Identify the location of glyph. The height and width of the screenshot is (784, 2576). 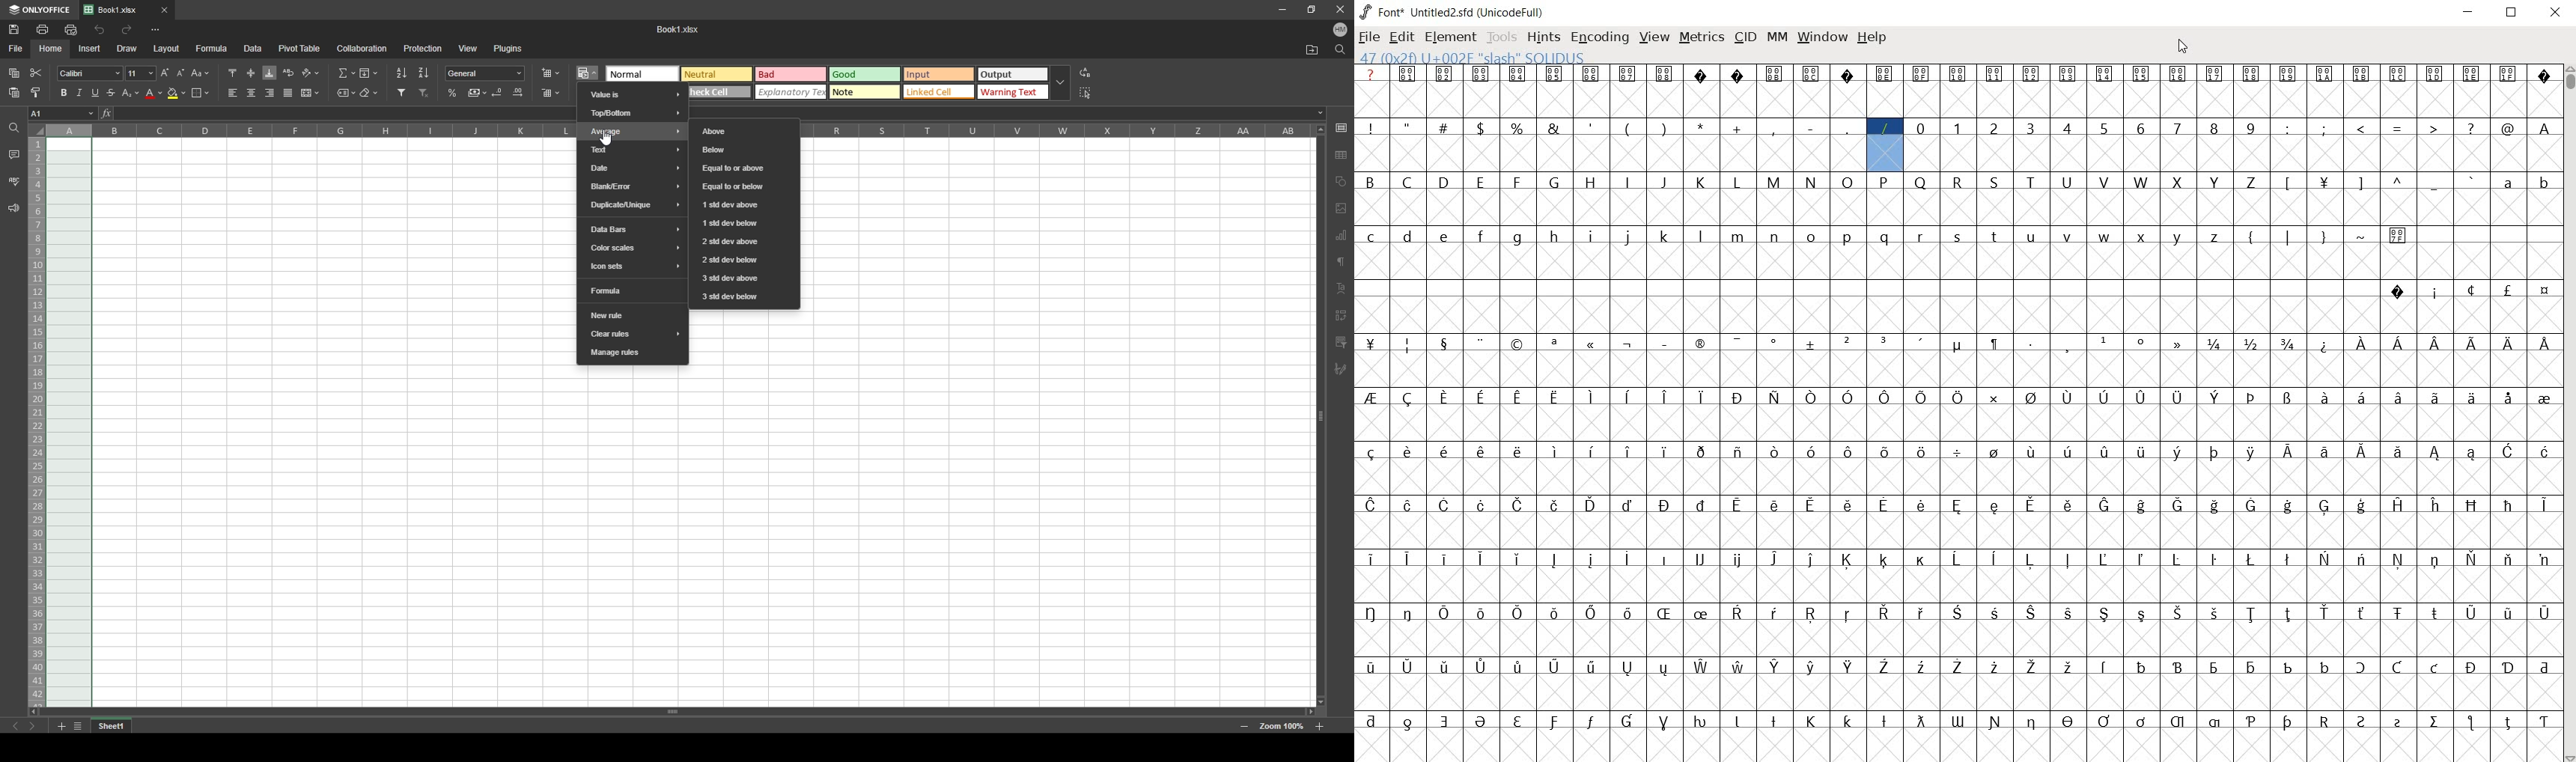
(1774, 559).